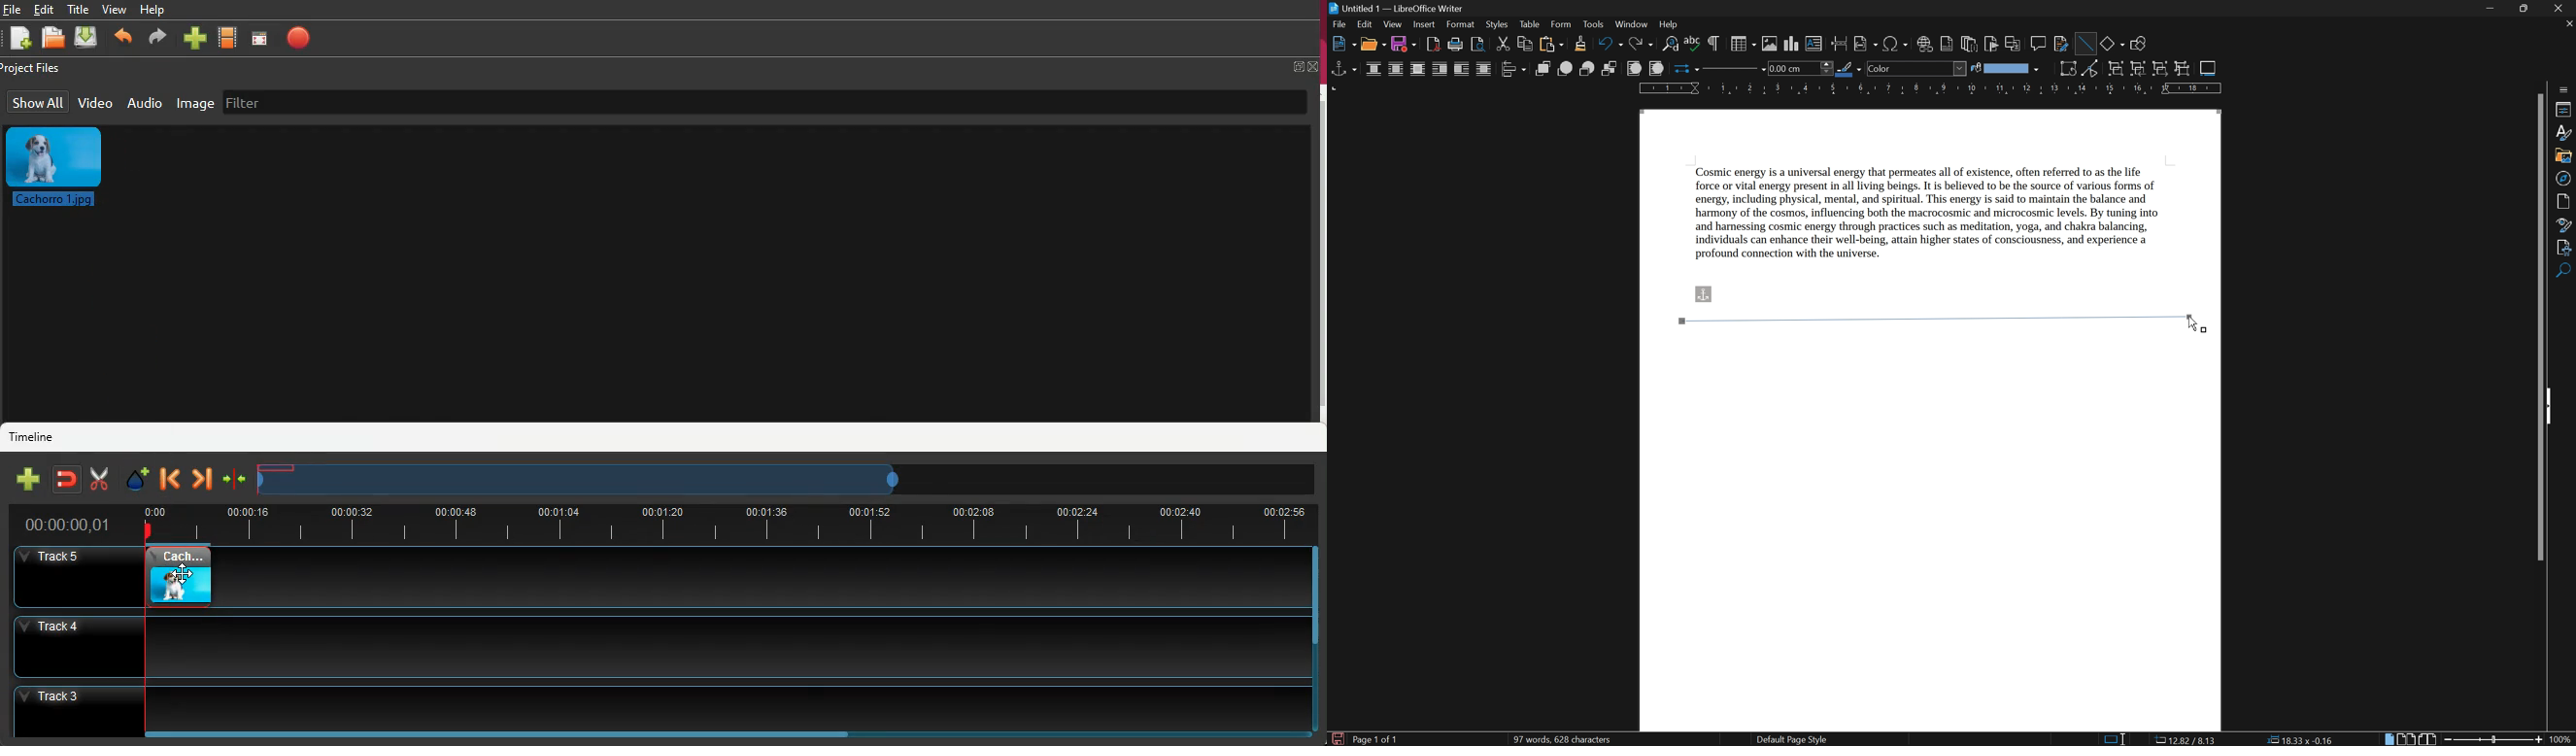 This screenshot has height=756, width=2576. What do you see at coordinates (1930, 89) in the screenshot?
I see `ruler` at bounding box center [1930, 89].